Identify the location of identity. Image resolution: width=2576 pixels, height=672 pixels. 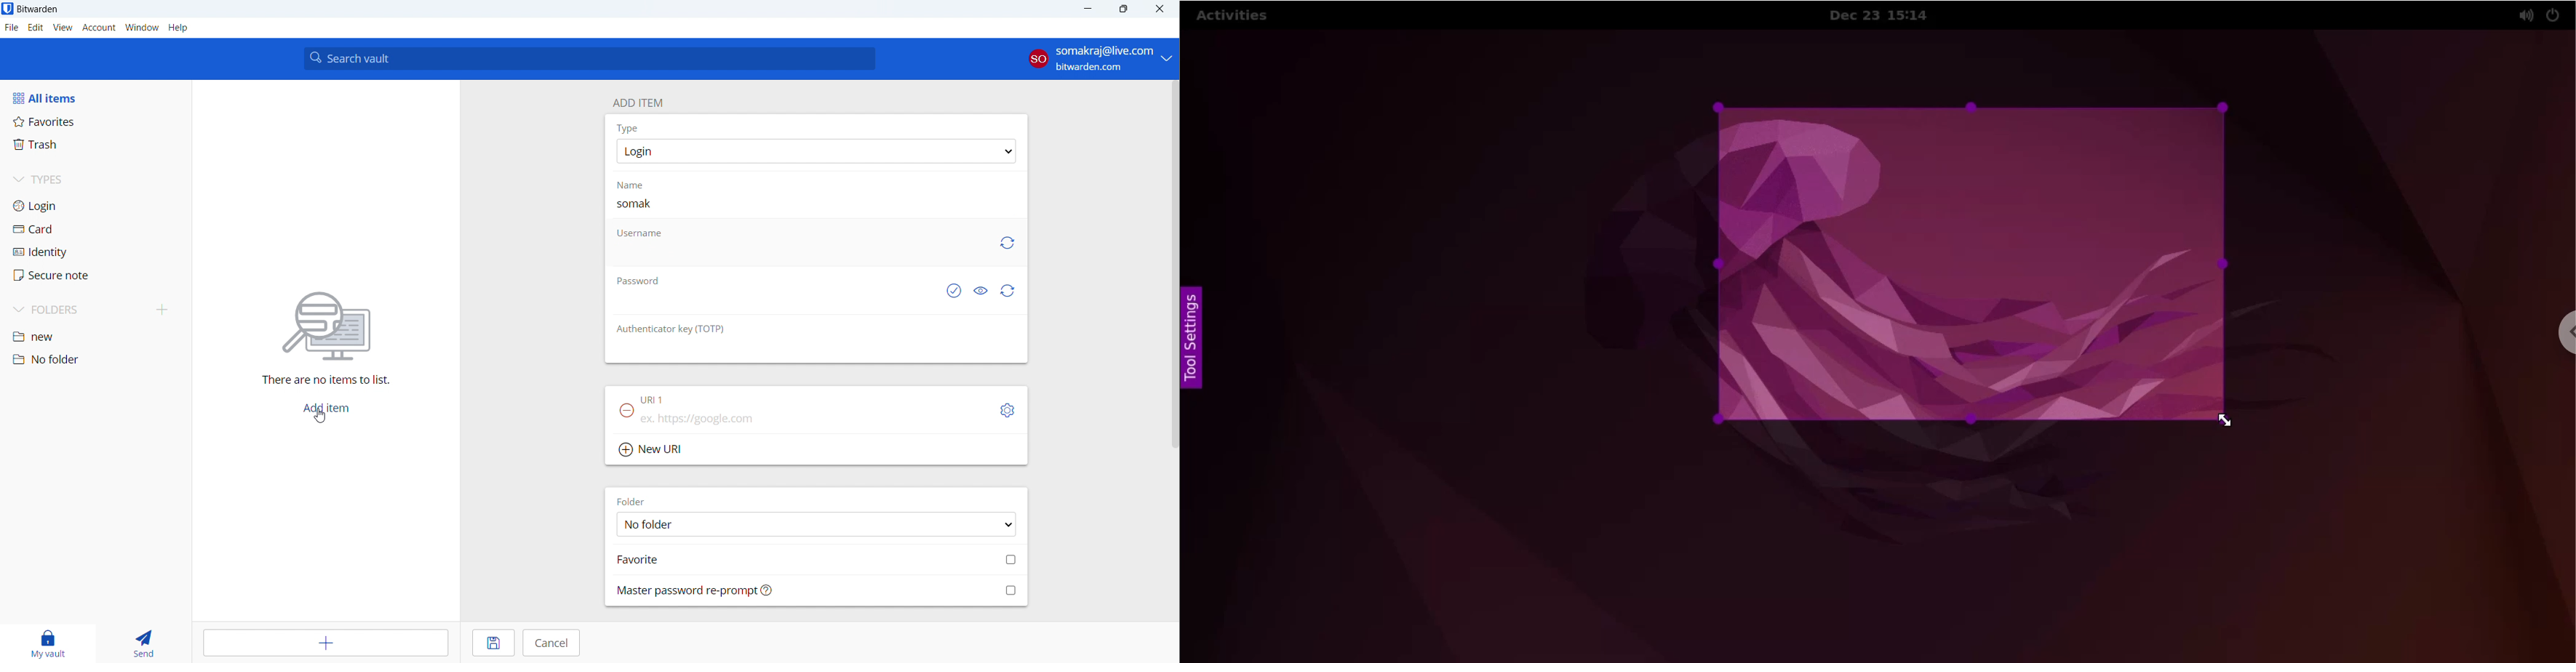
(95, 252).